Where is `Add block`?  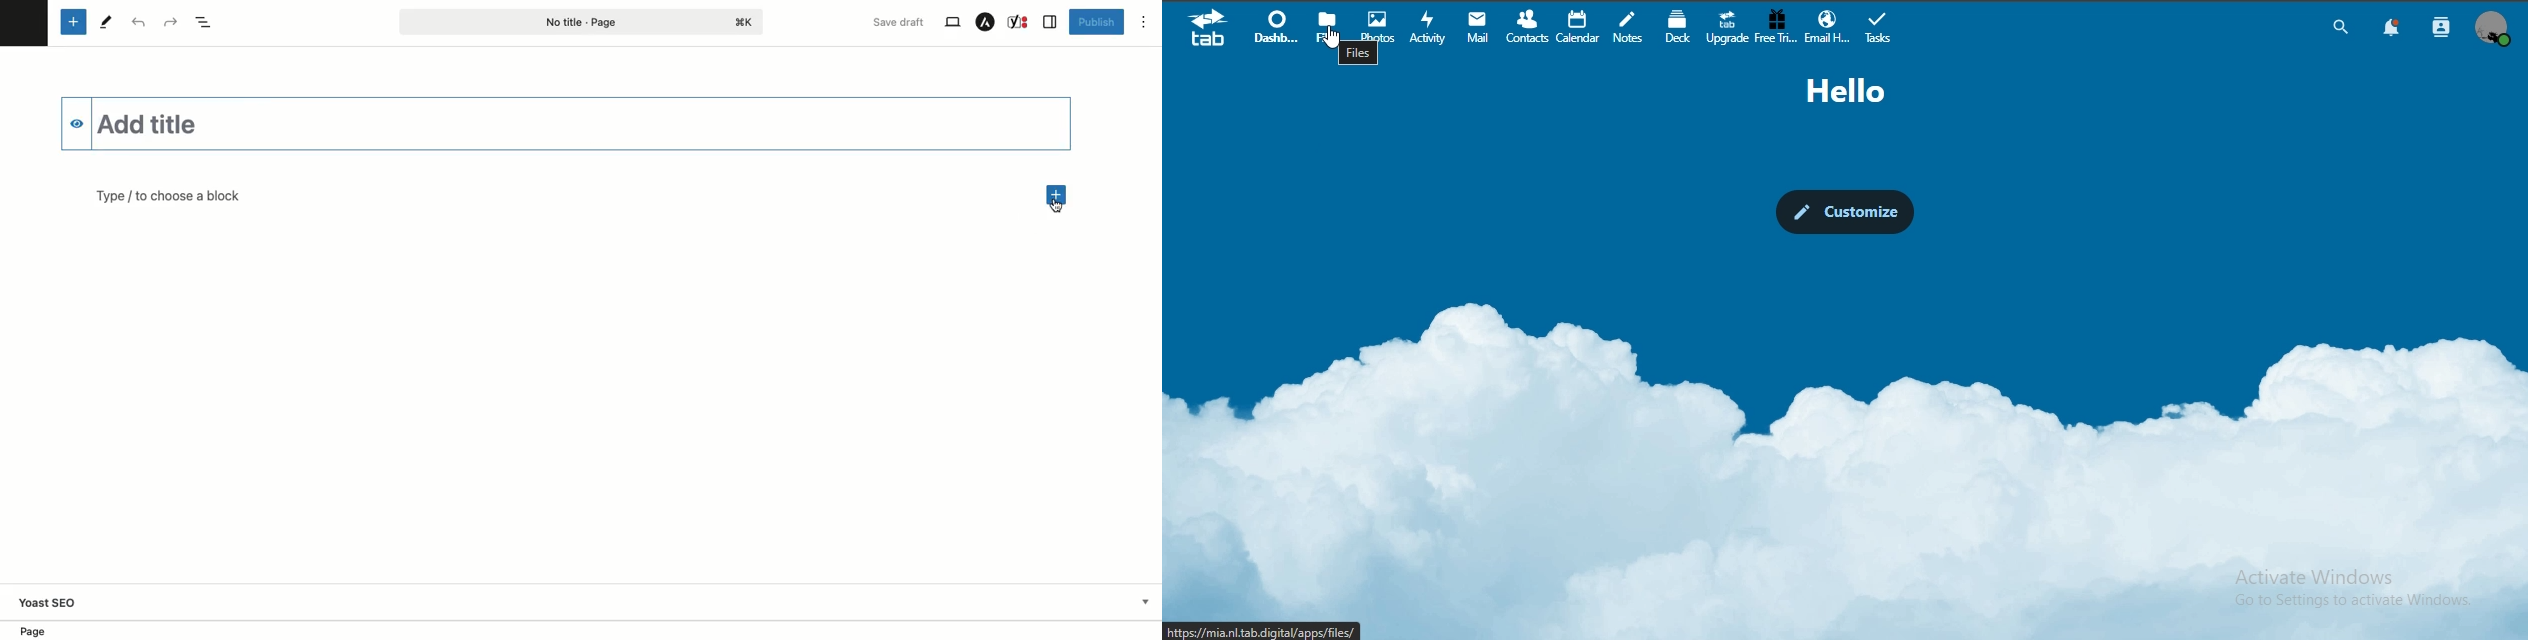 Add block is located at coordinates (1057, 196).